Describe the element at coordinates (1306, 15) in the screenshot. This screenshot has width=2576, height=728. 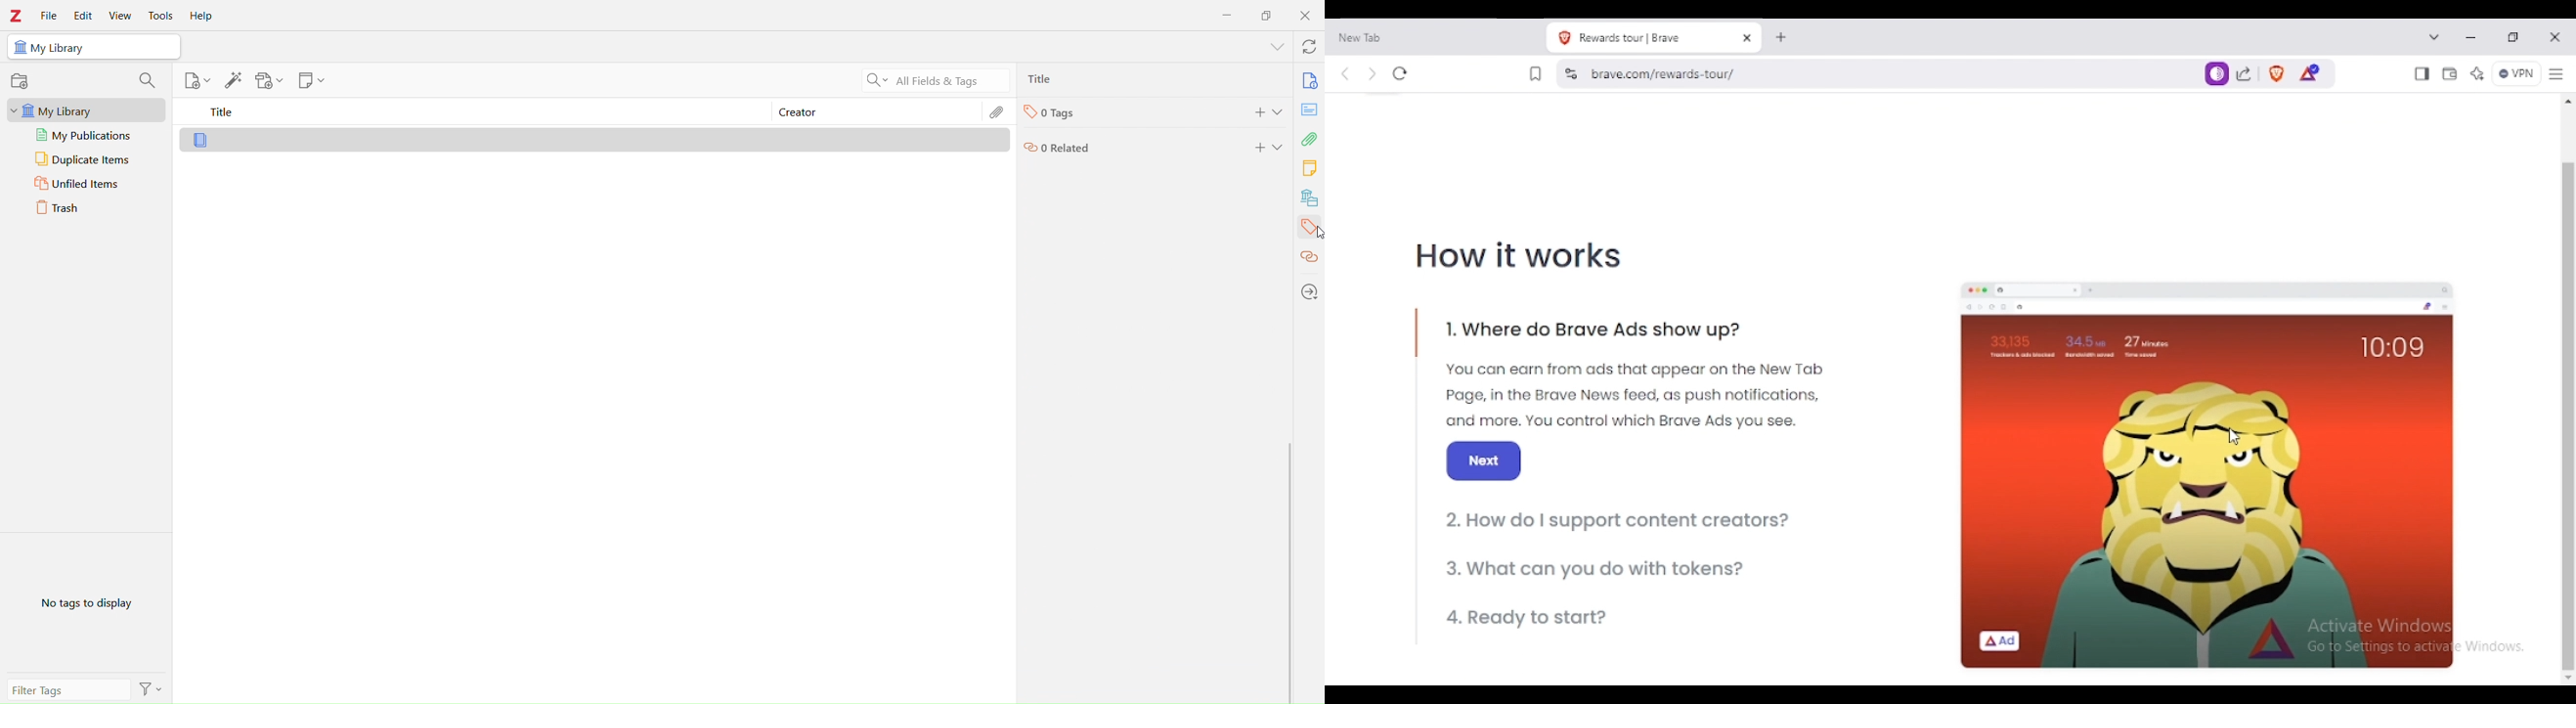
I see `Close` at that location.